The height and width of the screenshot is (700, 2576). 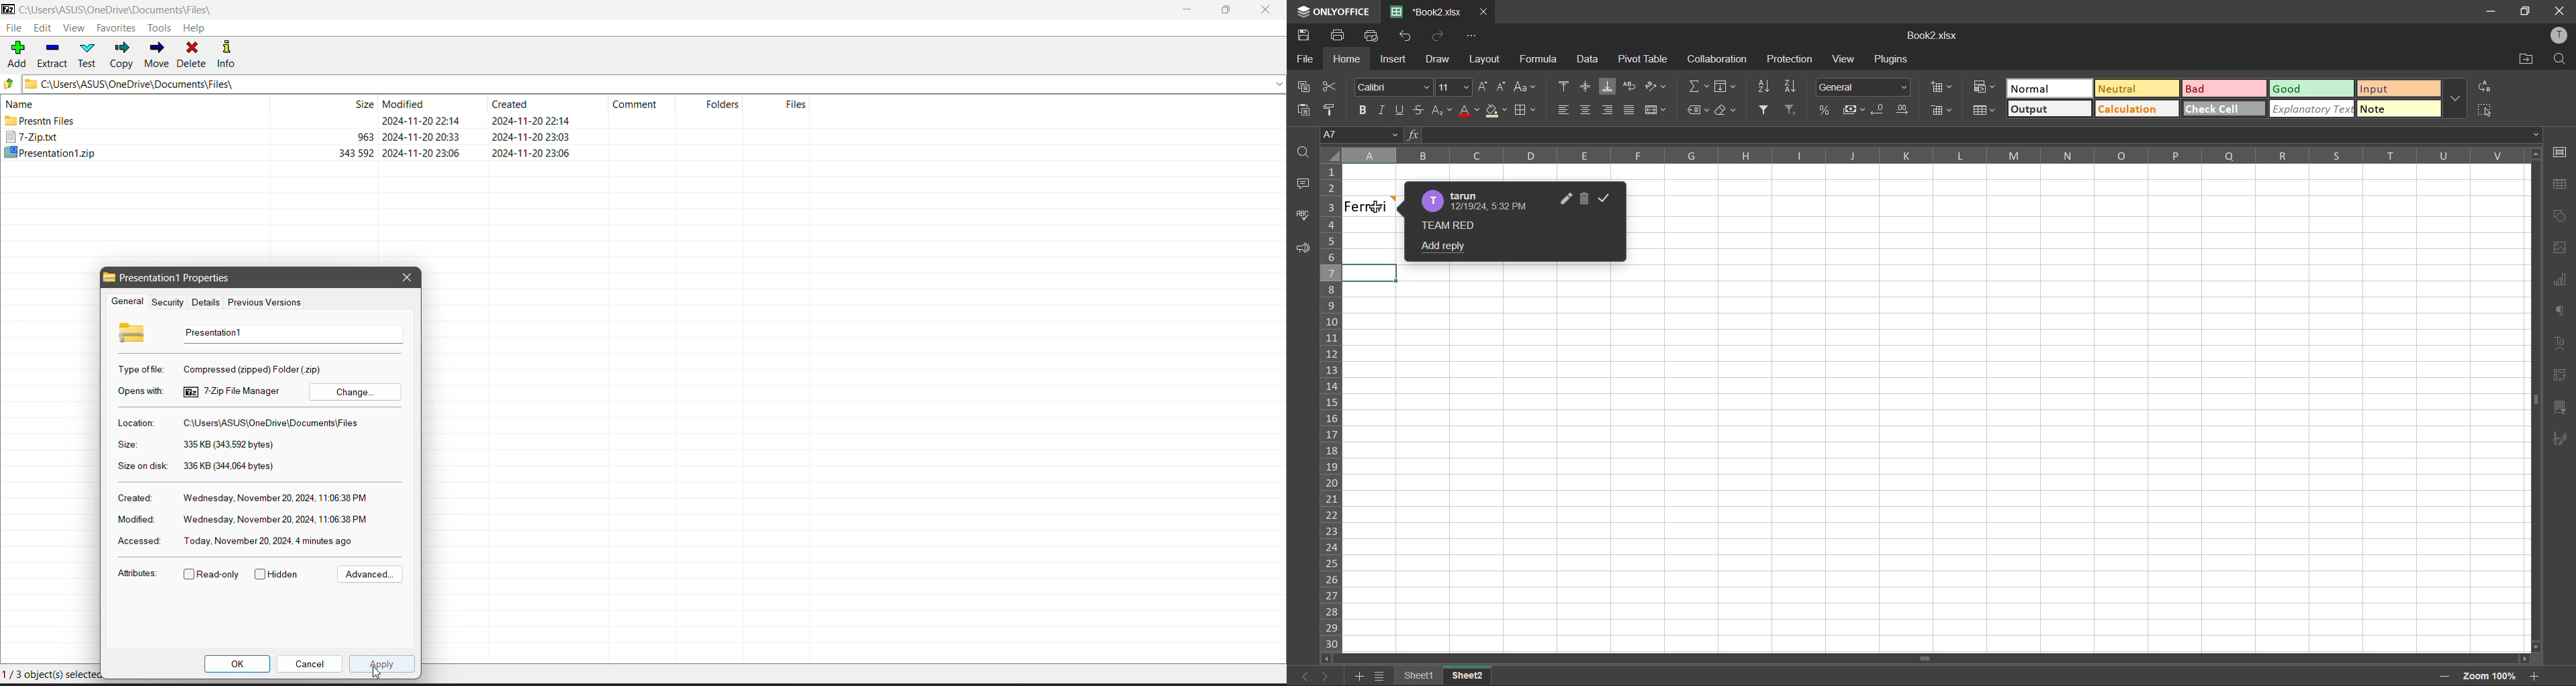 I want to click on close, so click(x=2559, y=11).